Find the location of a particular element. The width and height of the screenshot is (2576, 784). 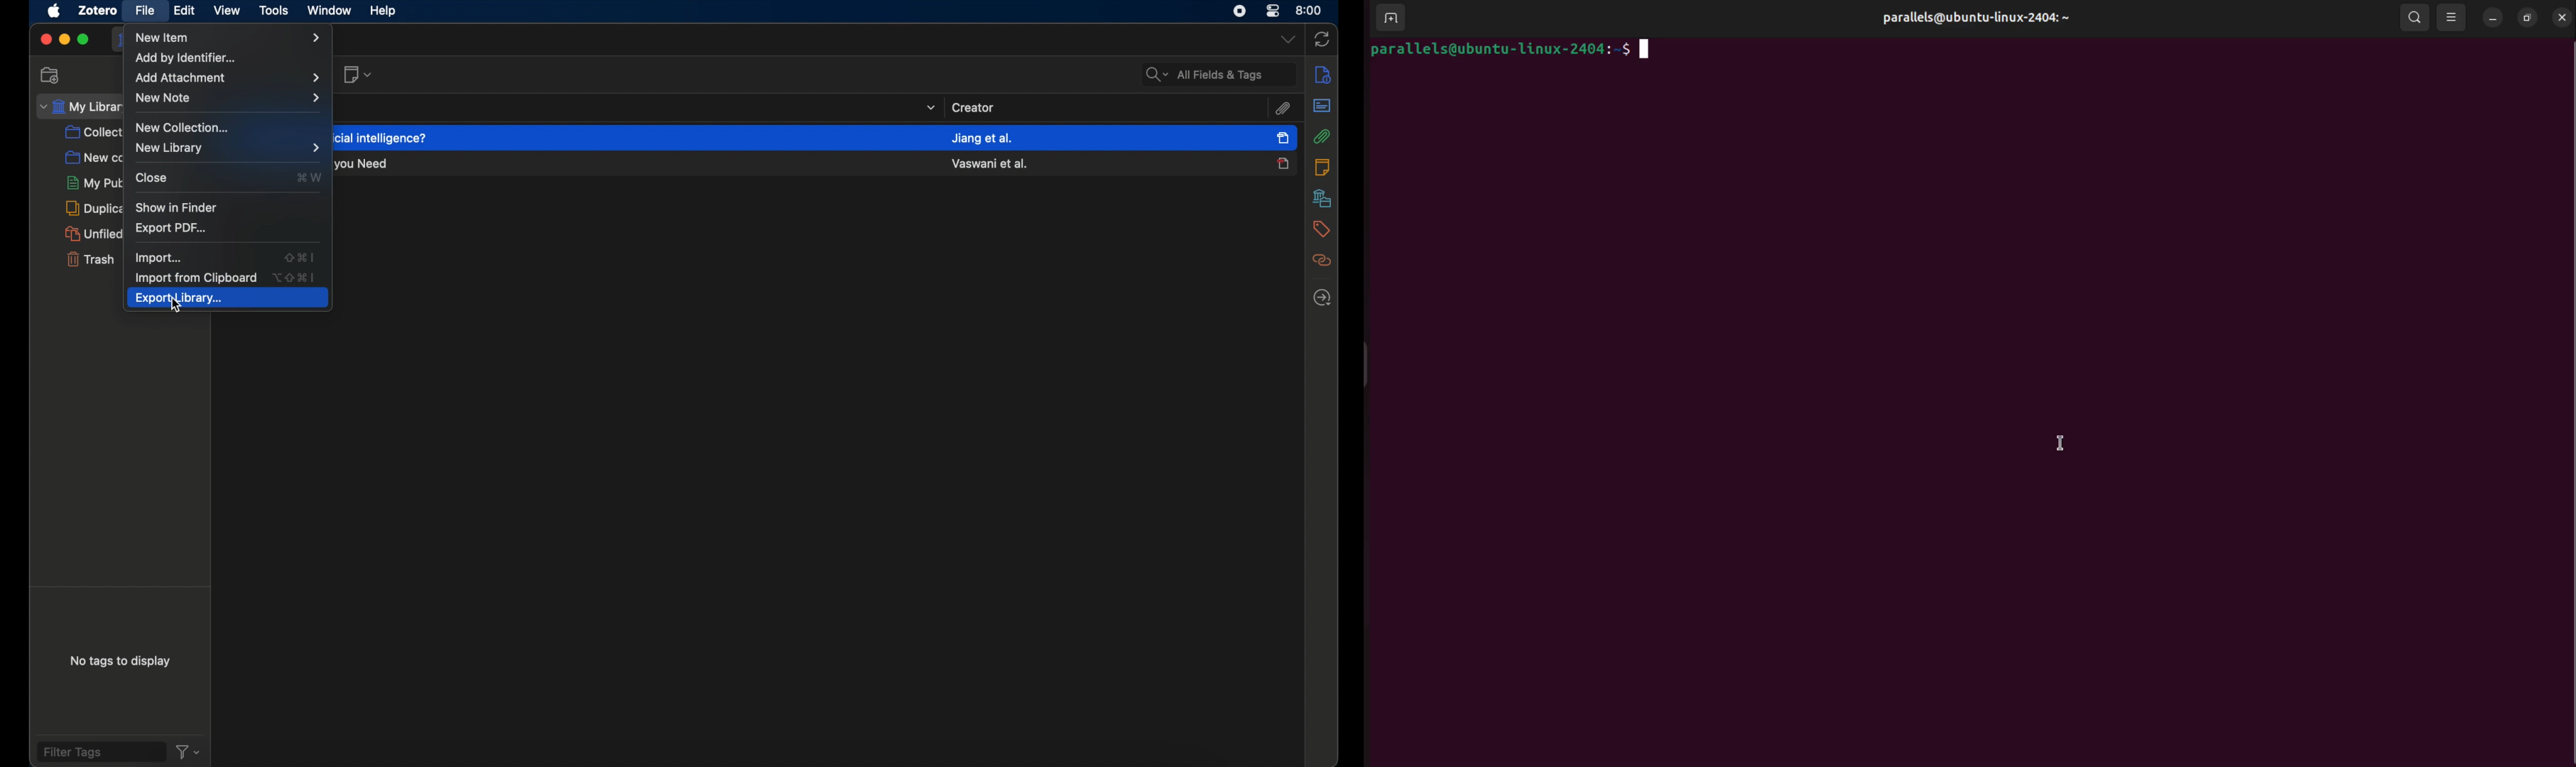

attachments is located at coordinates (1322, 136).